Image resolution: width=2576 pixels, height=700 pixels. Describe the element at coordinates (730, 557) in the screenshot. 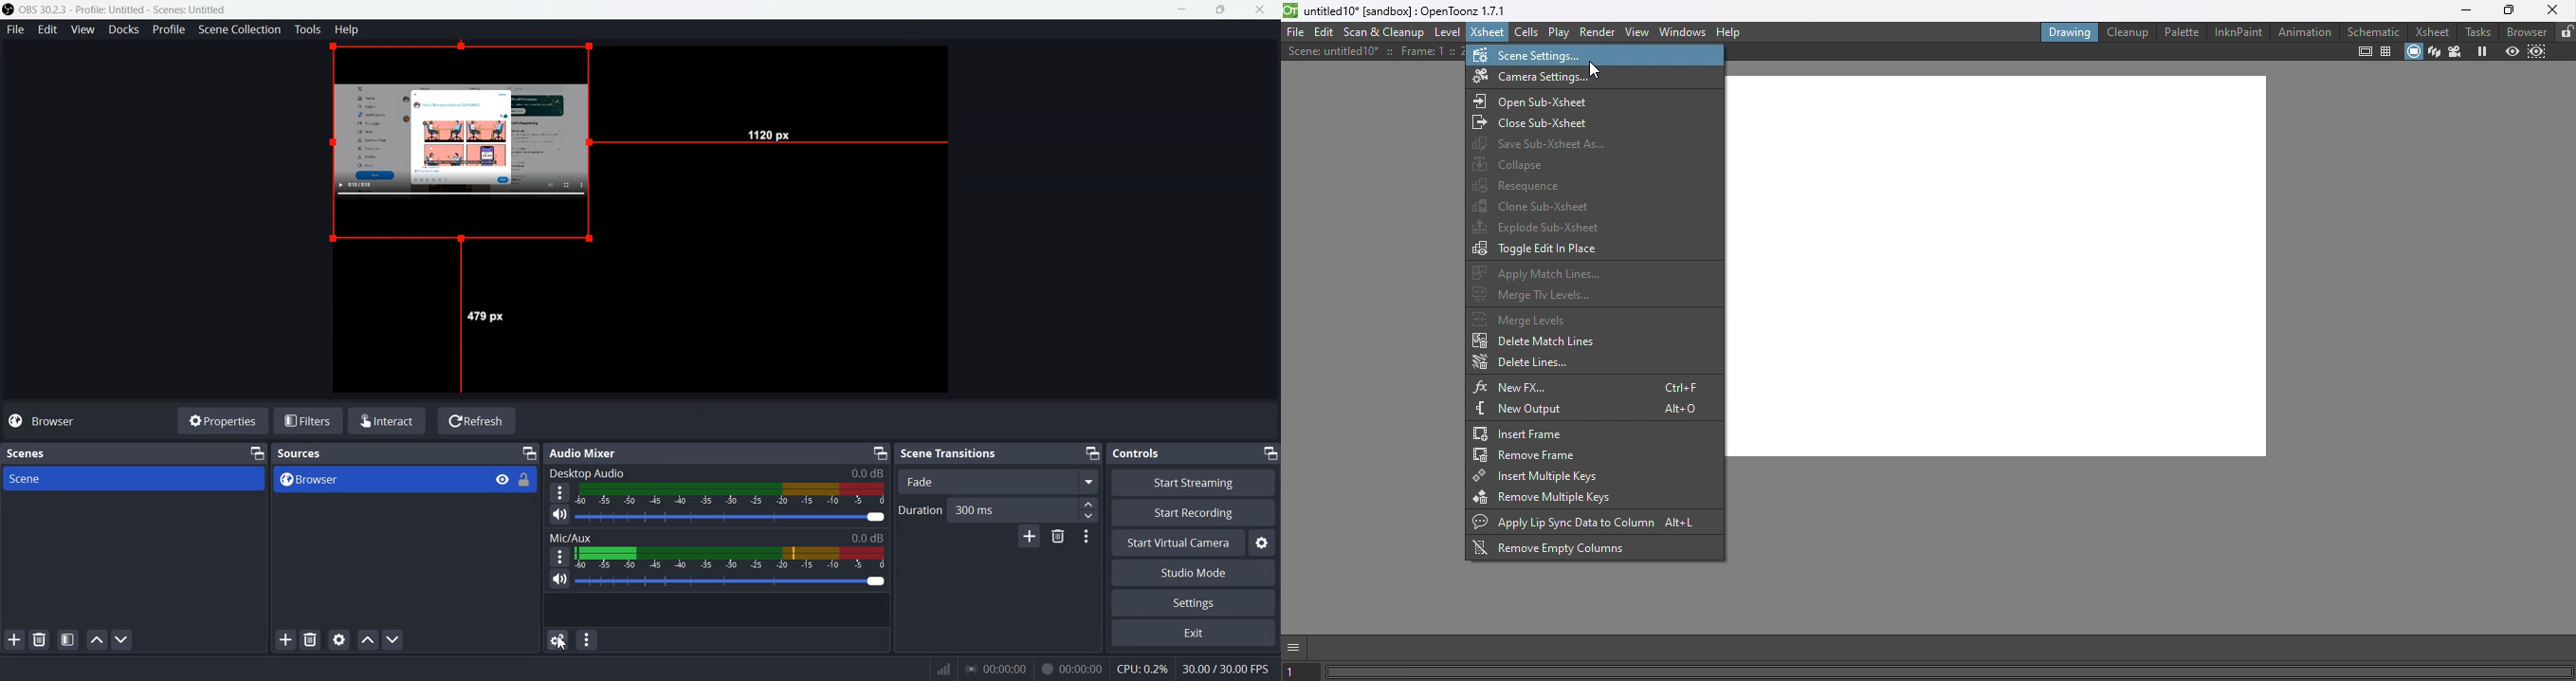

I see `Volume Indicator` at that location.